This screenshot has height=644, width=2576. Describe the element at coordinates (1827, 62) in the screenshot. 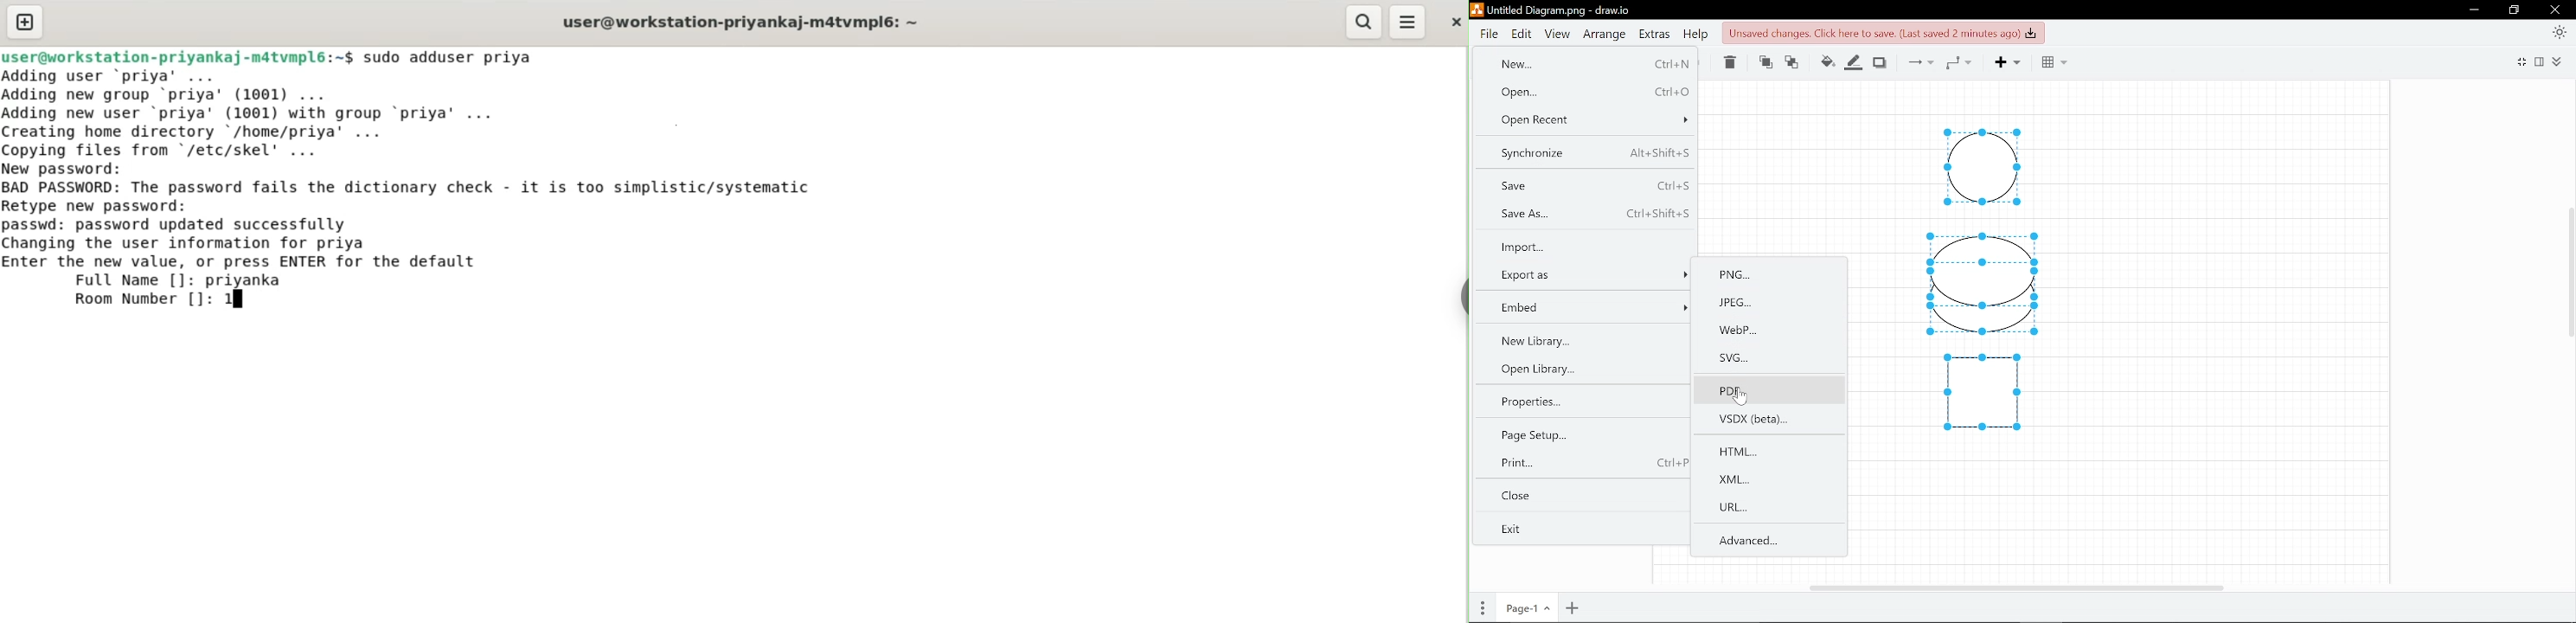

I see `Fill colour` at that location.